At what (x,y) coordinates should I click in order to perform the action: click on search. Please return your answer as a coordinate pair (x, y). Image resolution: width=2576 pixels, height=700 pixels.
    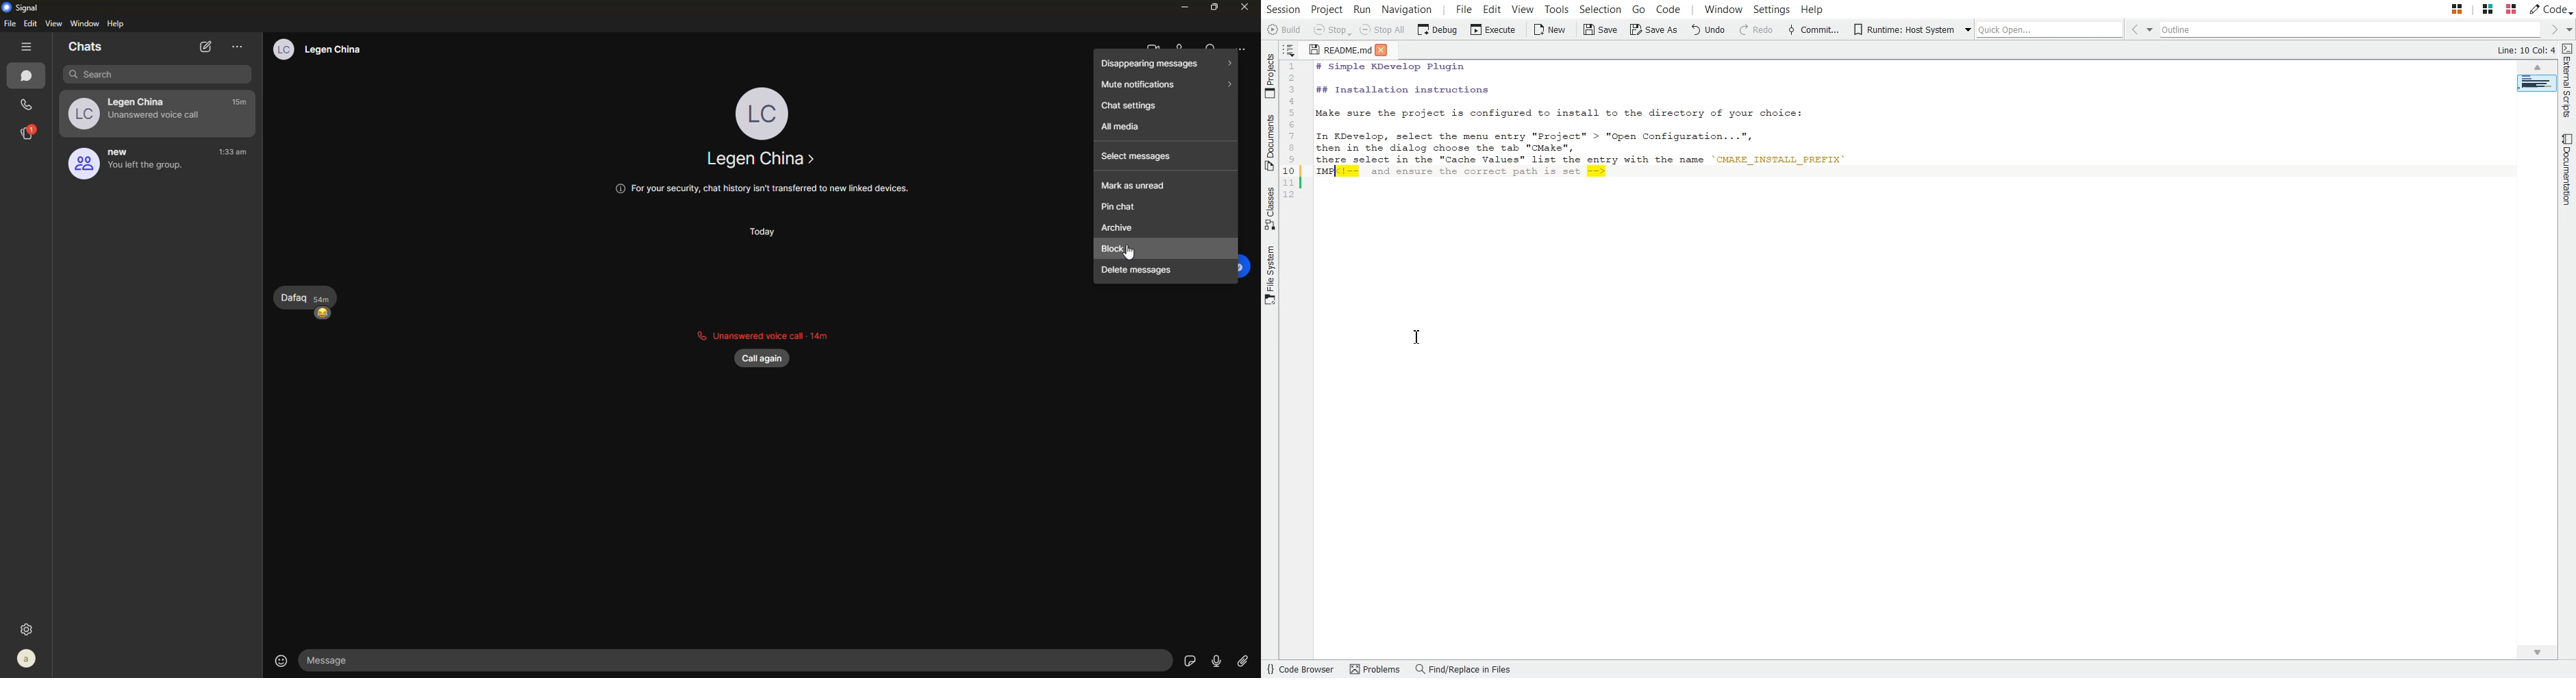
    Looking at the image, I should click on (1211, 49).